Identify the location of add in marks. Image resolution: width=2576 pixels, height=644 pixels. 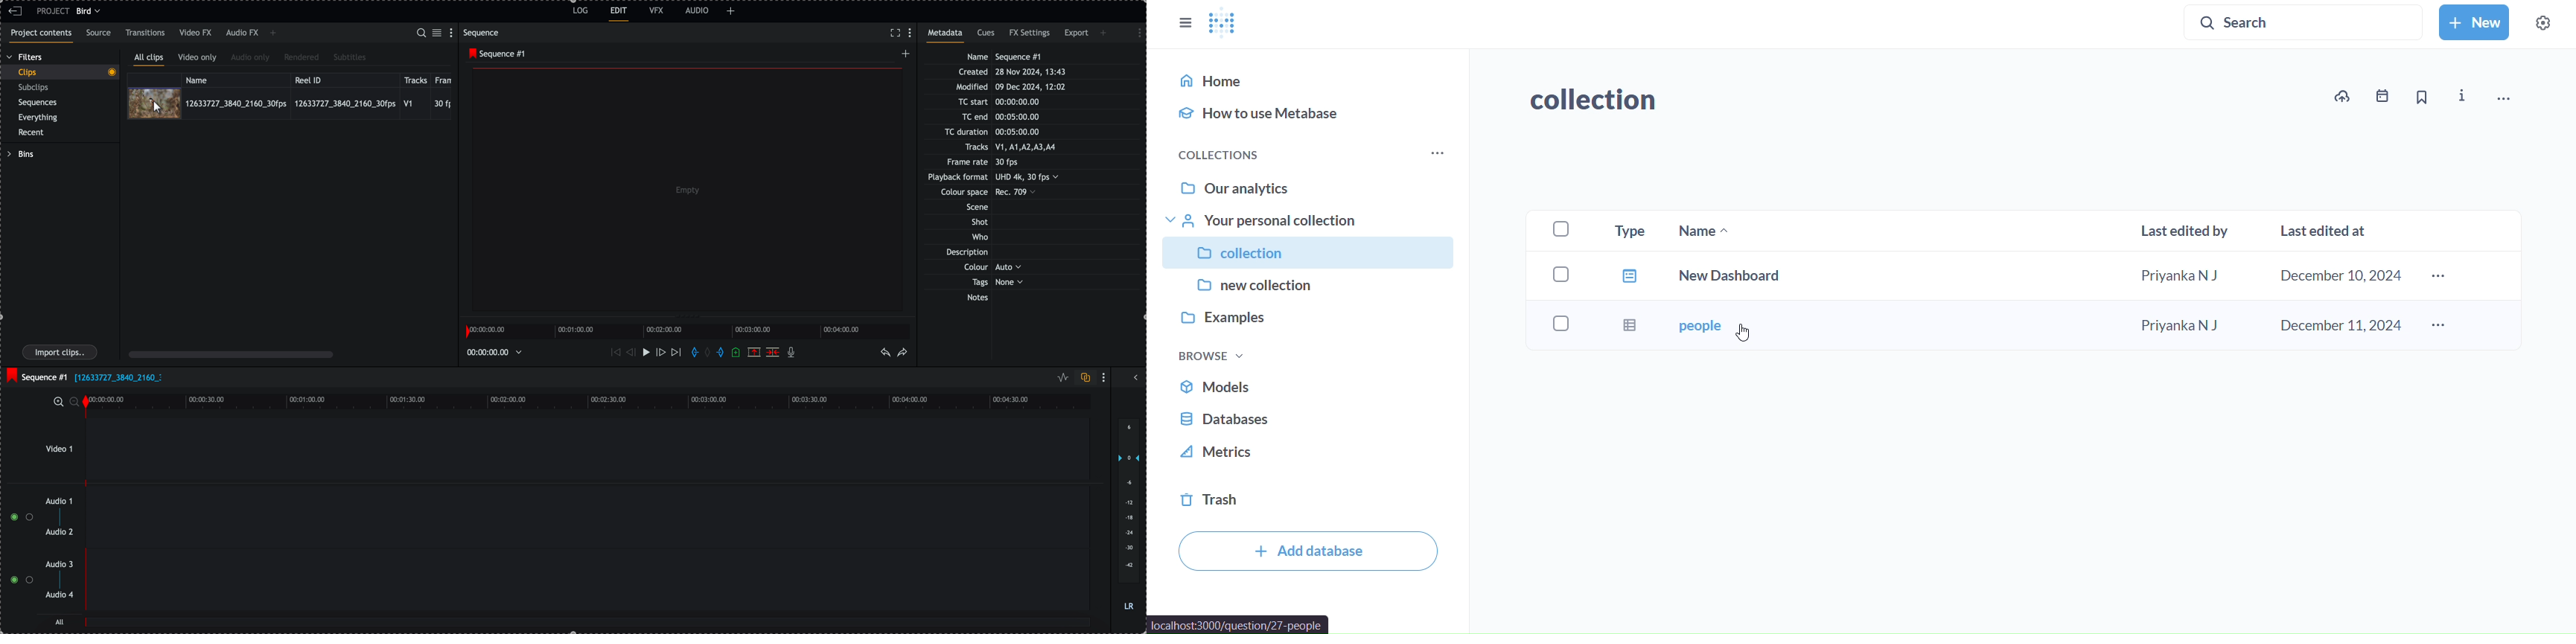
(693, 352).